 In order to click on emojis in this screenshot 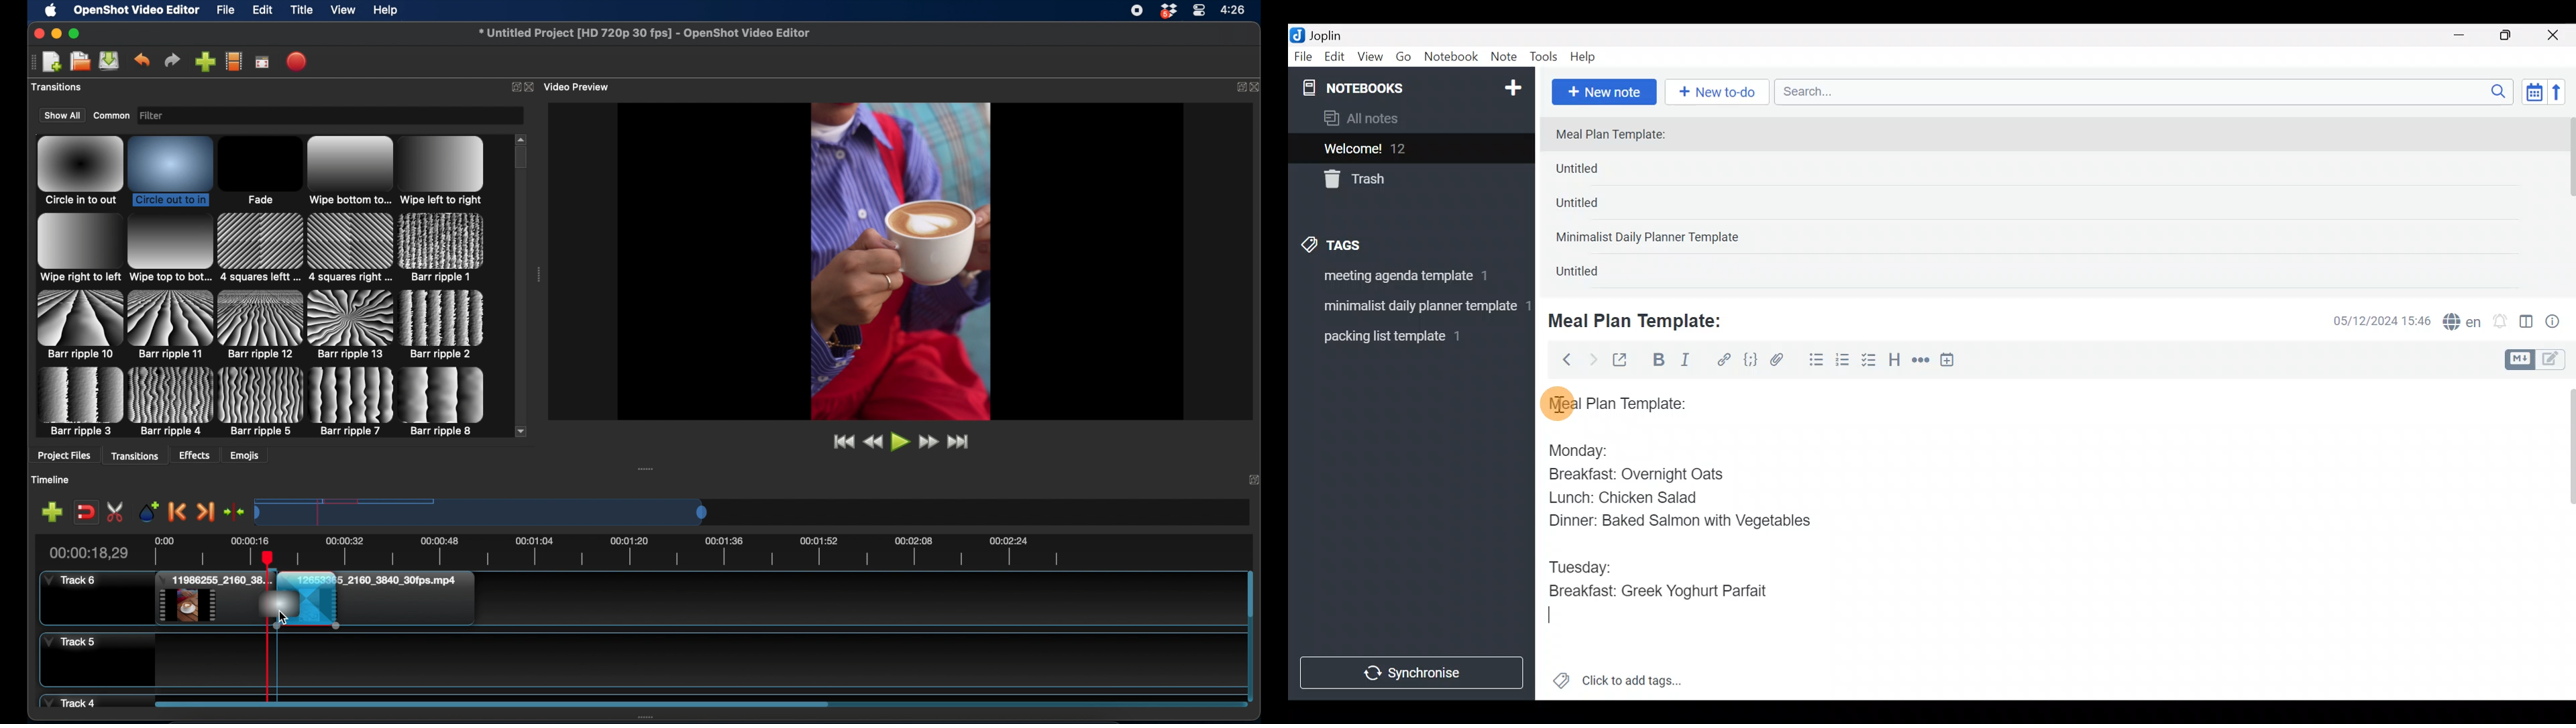, I will do `click(245, 455)`.